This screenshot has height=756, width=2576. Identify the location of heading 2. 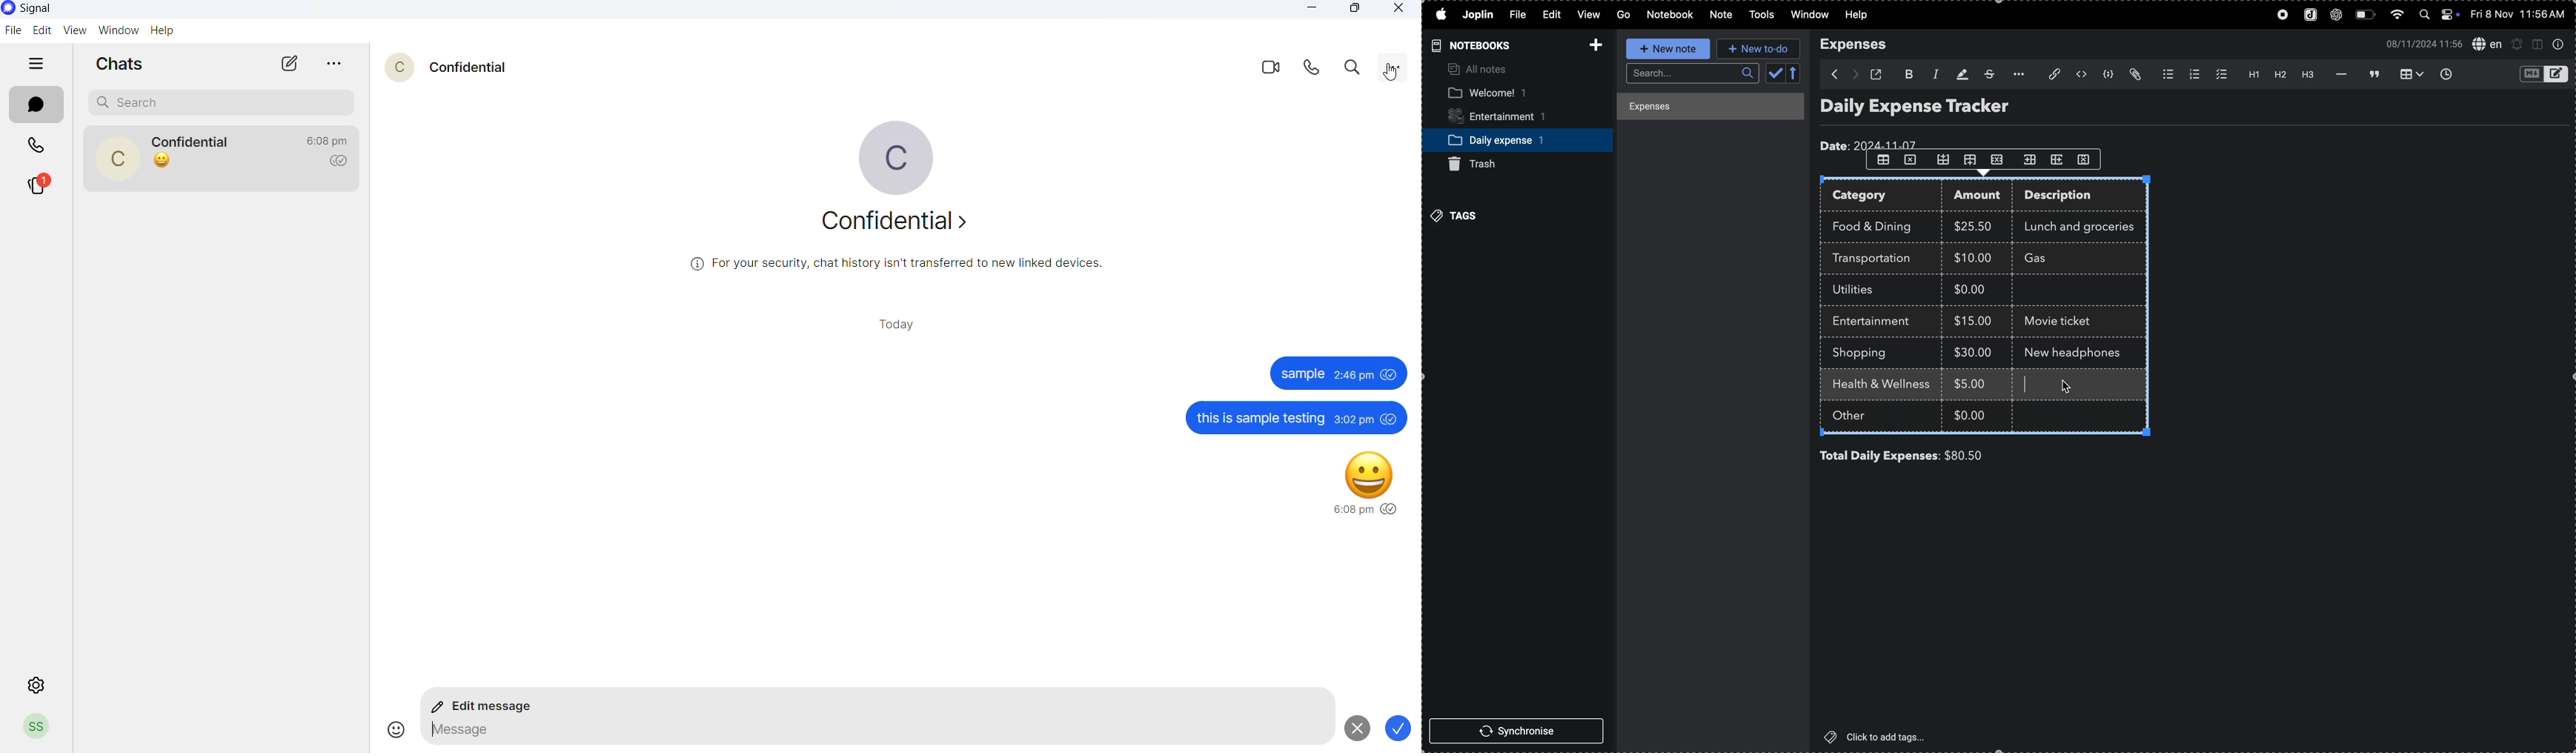
(2279, 76).